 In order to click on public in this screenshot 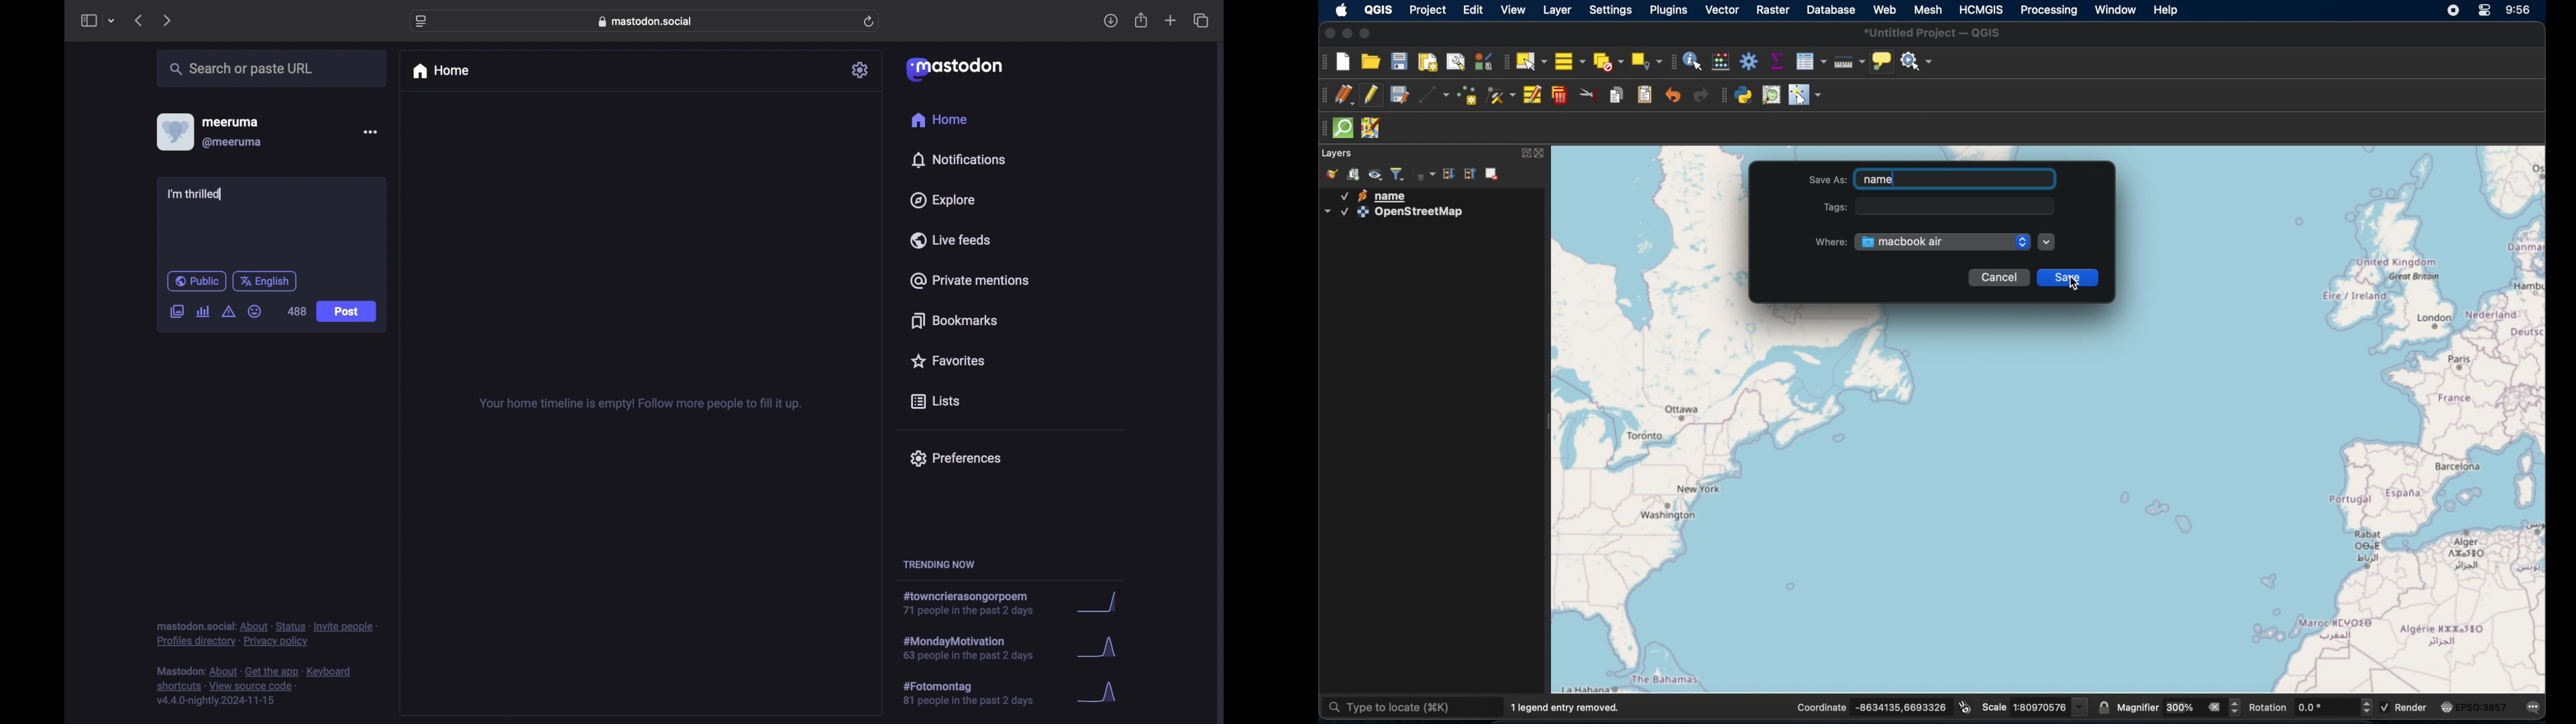, I will do `click(197, 281)`.